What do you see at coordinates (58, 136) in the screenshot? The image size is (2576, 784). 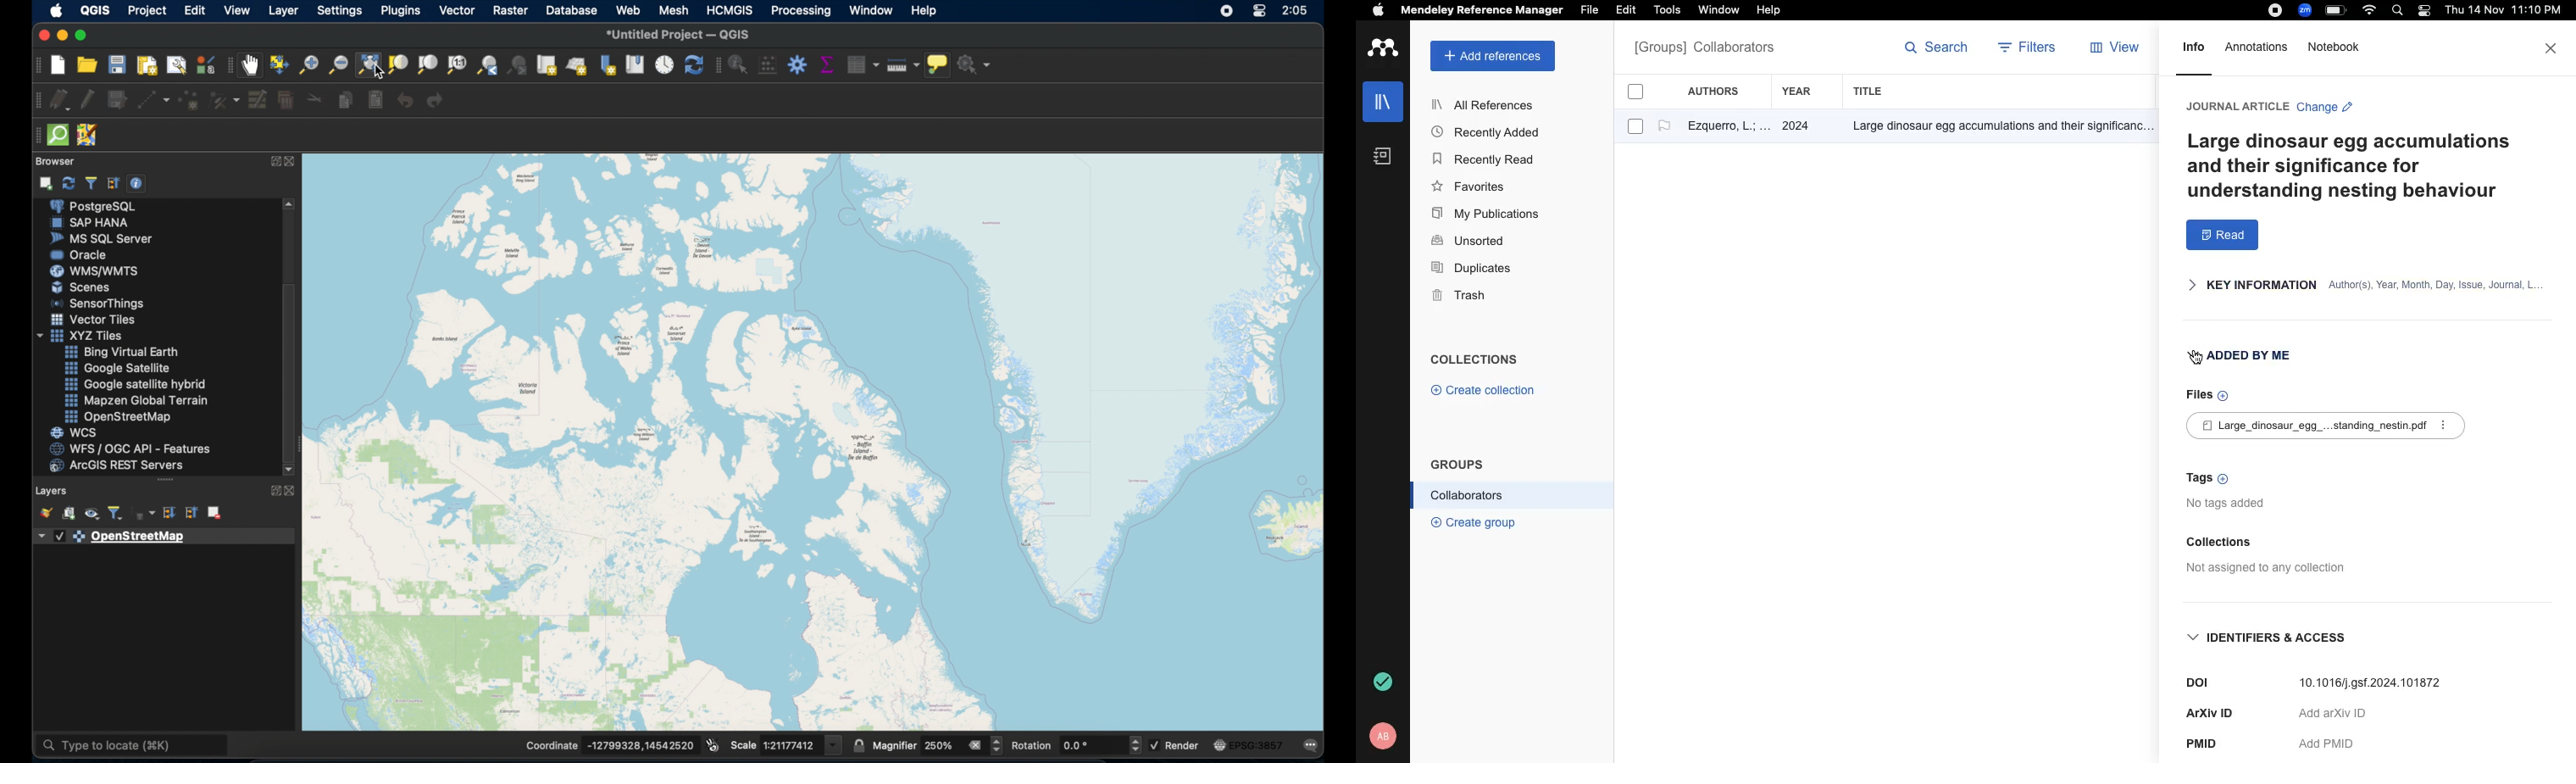 I see `quicksom` at bounding box center [58, 136].